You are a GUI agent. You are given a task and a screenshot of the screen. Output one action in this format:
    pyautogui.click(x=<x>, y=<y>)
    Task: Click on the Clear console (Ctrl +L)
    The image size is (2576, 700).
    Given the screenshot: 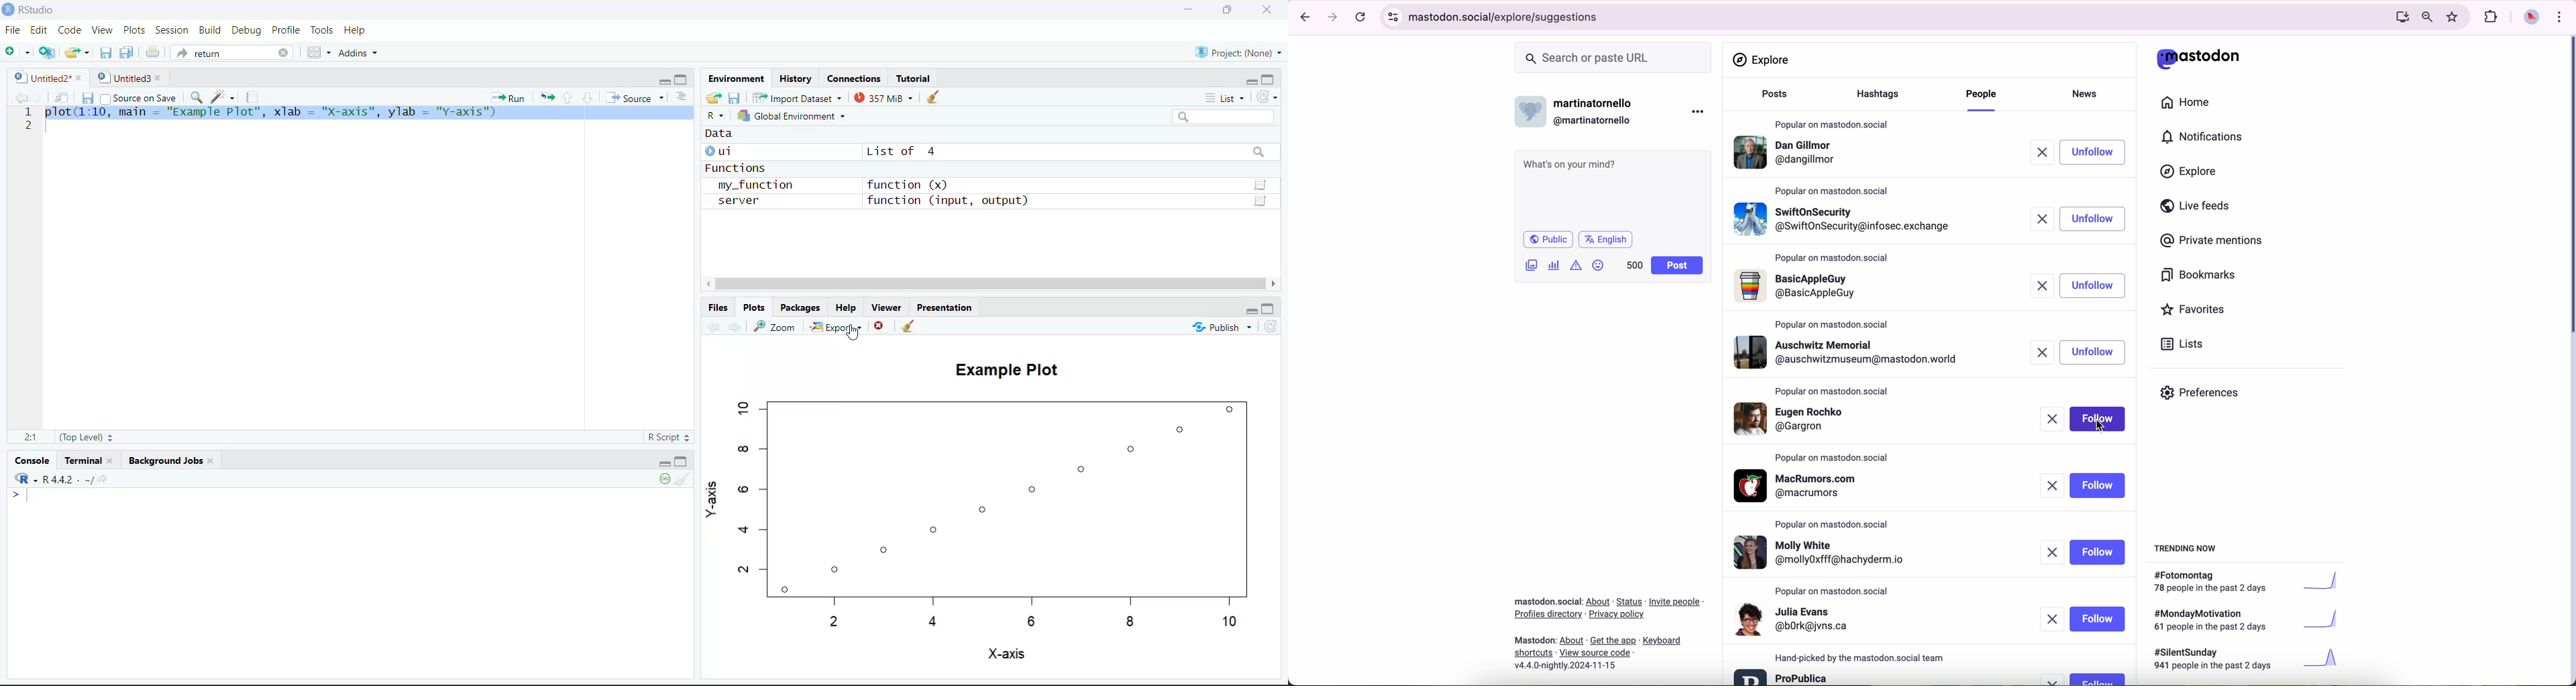 What is the action you would take?
    pyautogui.click(x=910, y=326)
    